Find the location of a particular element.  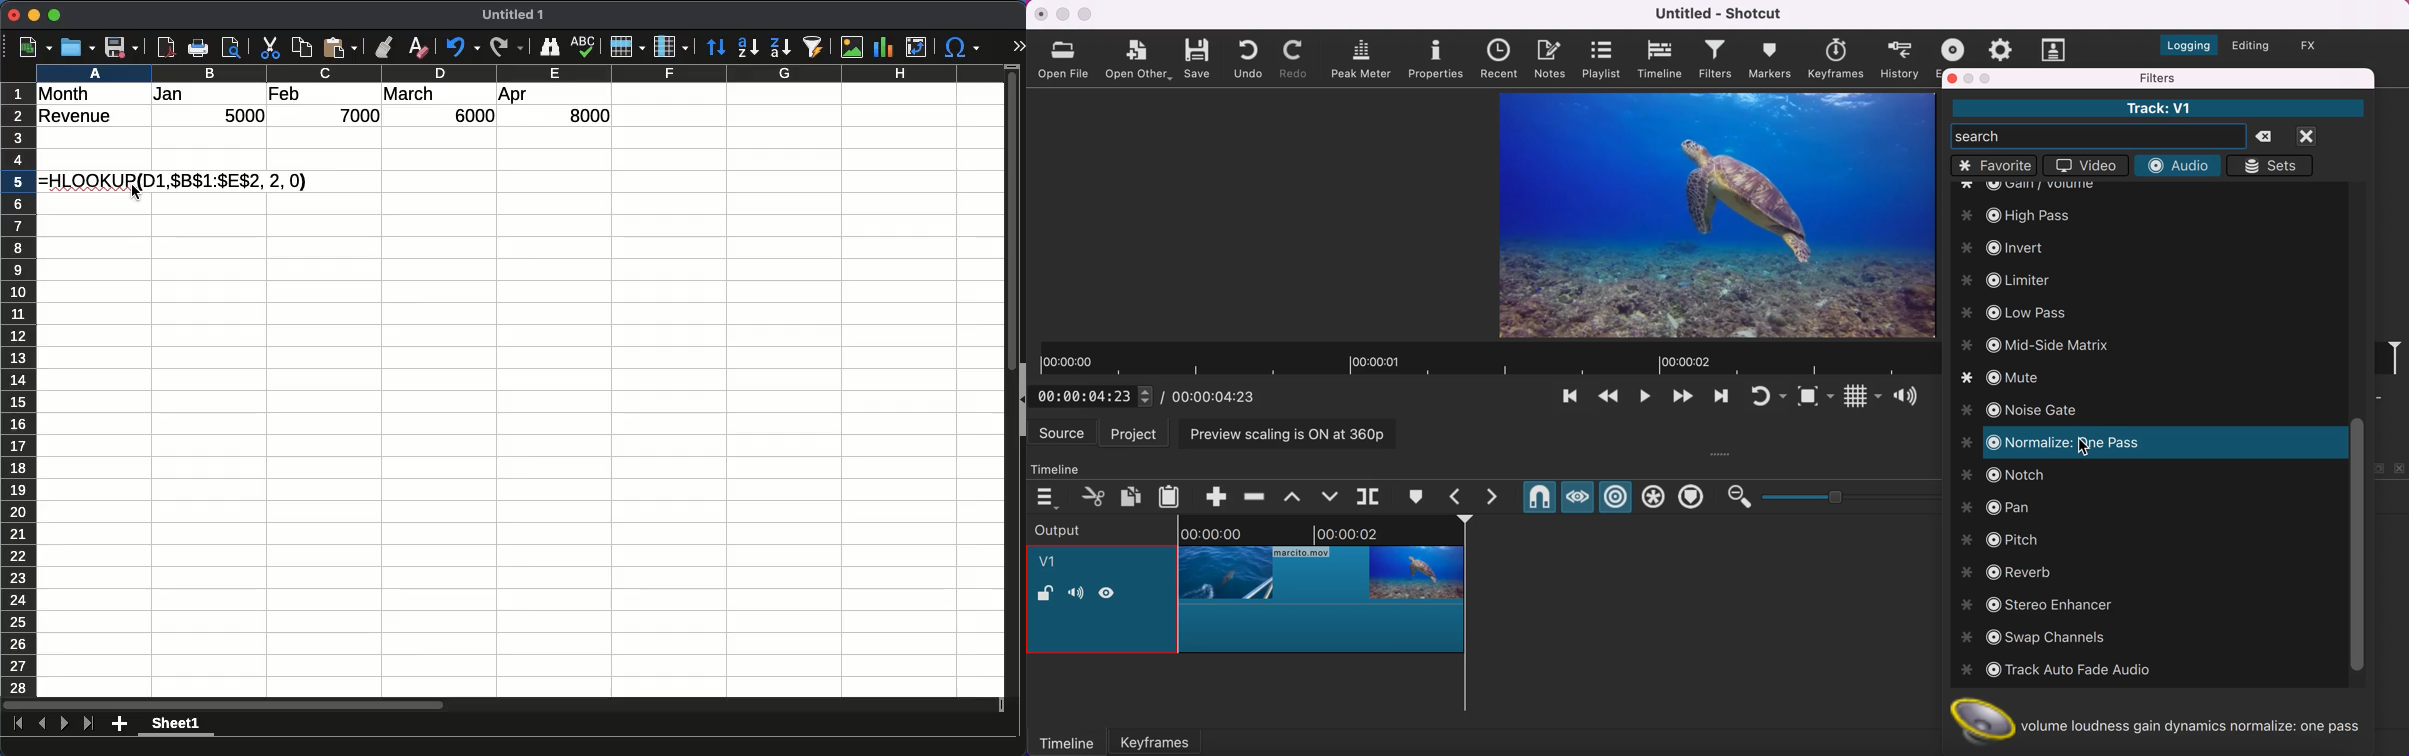

sets is located at coordinates (2275, 165).